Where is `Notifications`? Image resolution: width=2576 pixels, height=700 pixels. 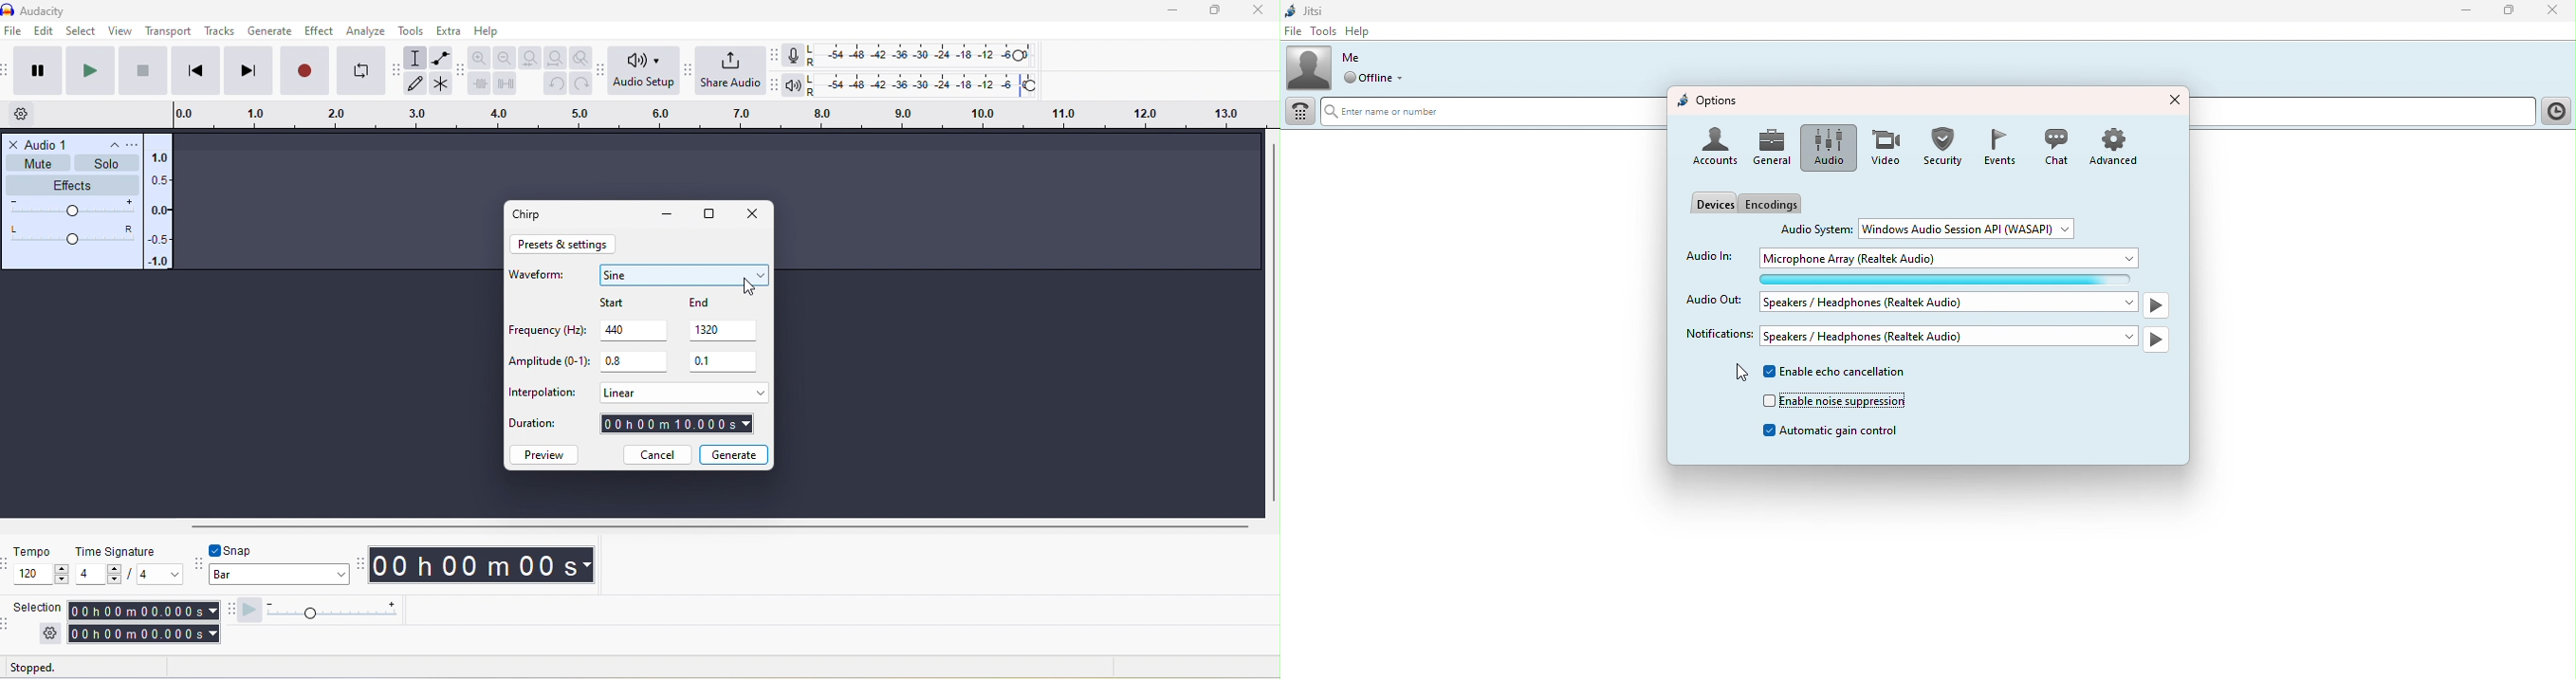 Notifications is located at coordinates (1714, 334).